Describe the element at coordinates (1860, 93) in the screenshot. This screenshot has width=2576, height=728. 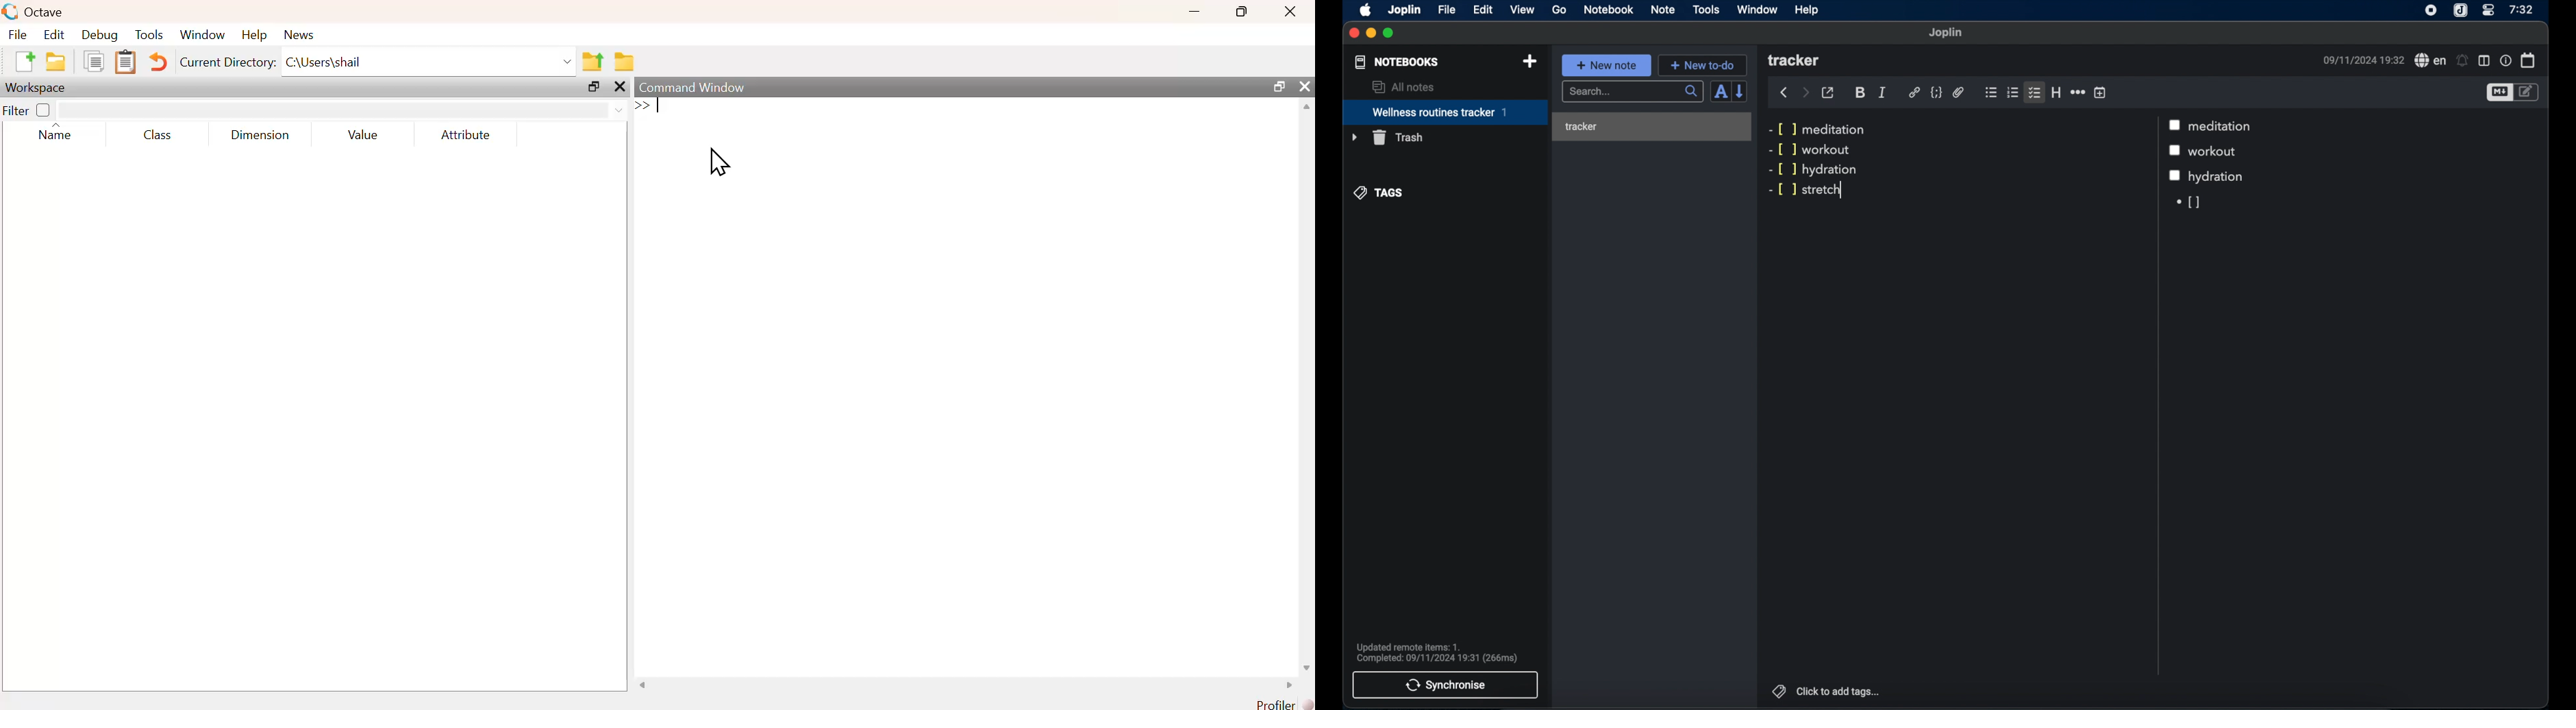
I see `bold` at that location.